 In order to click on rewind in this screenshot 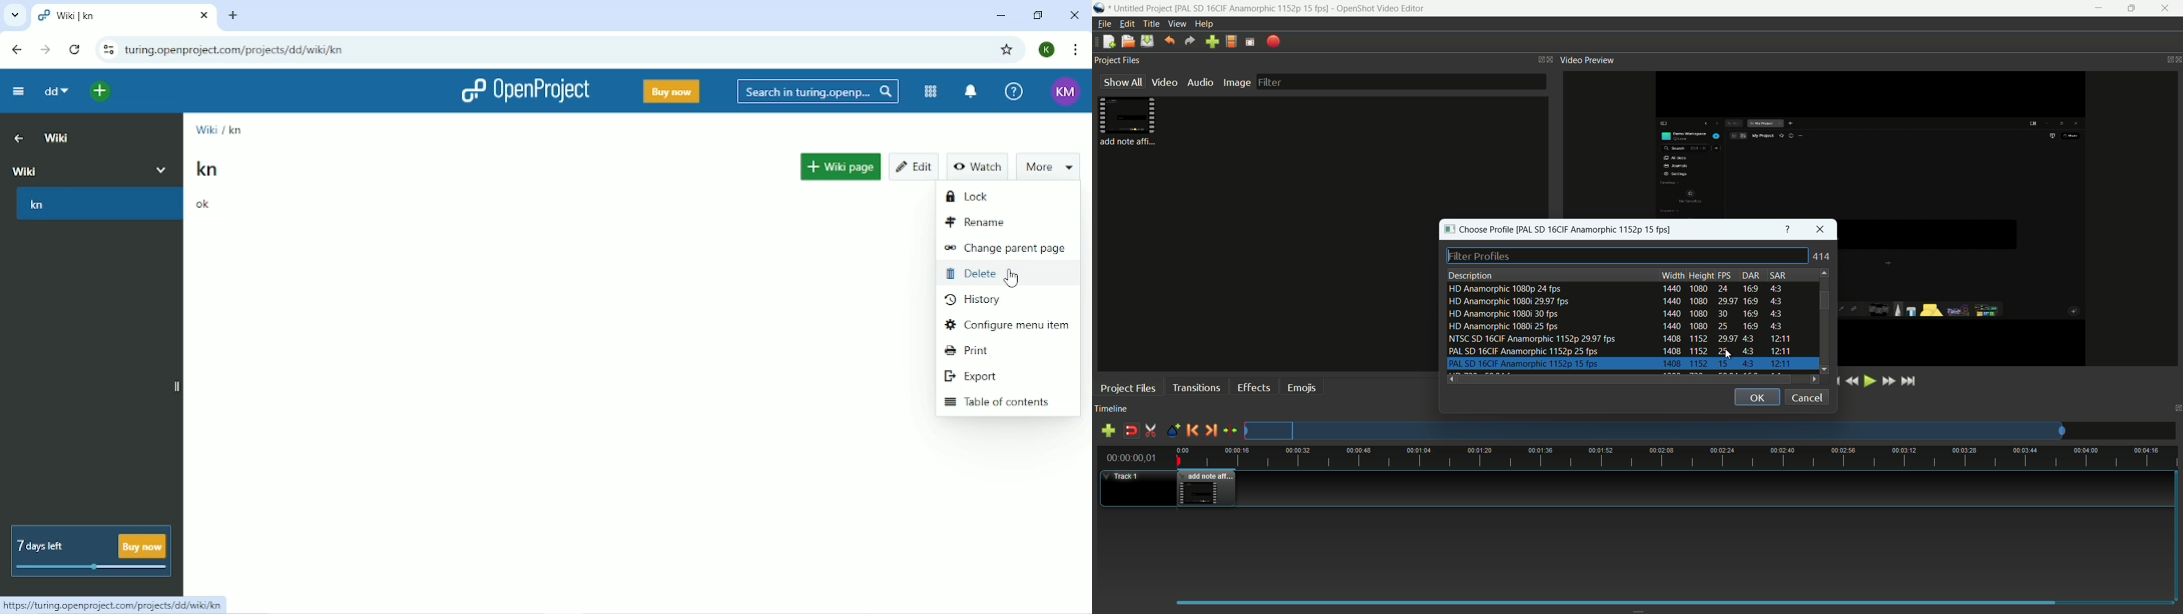, I will do `click(1852, 382)`.